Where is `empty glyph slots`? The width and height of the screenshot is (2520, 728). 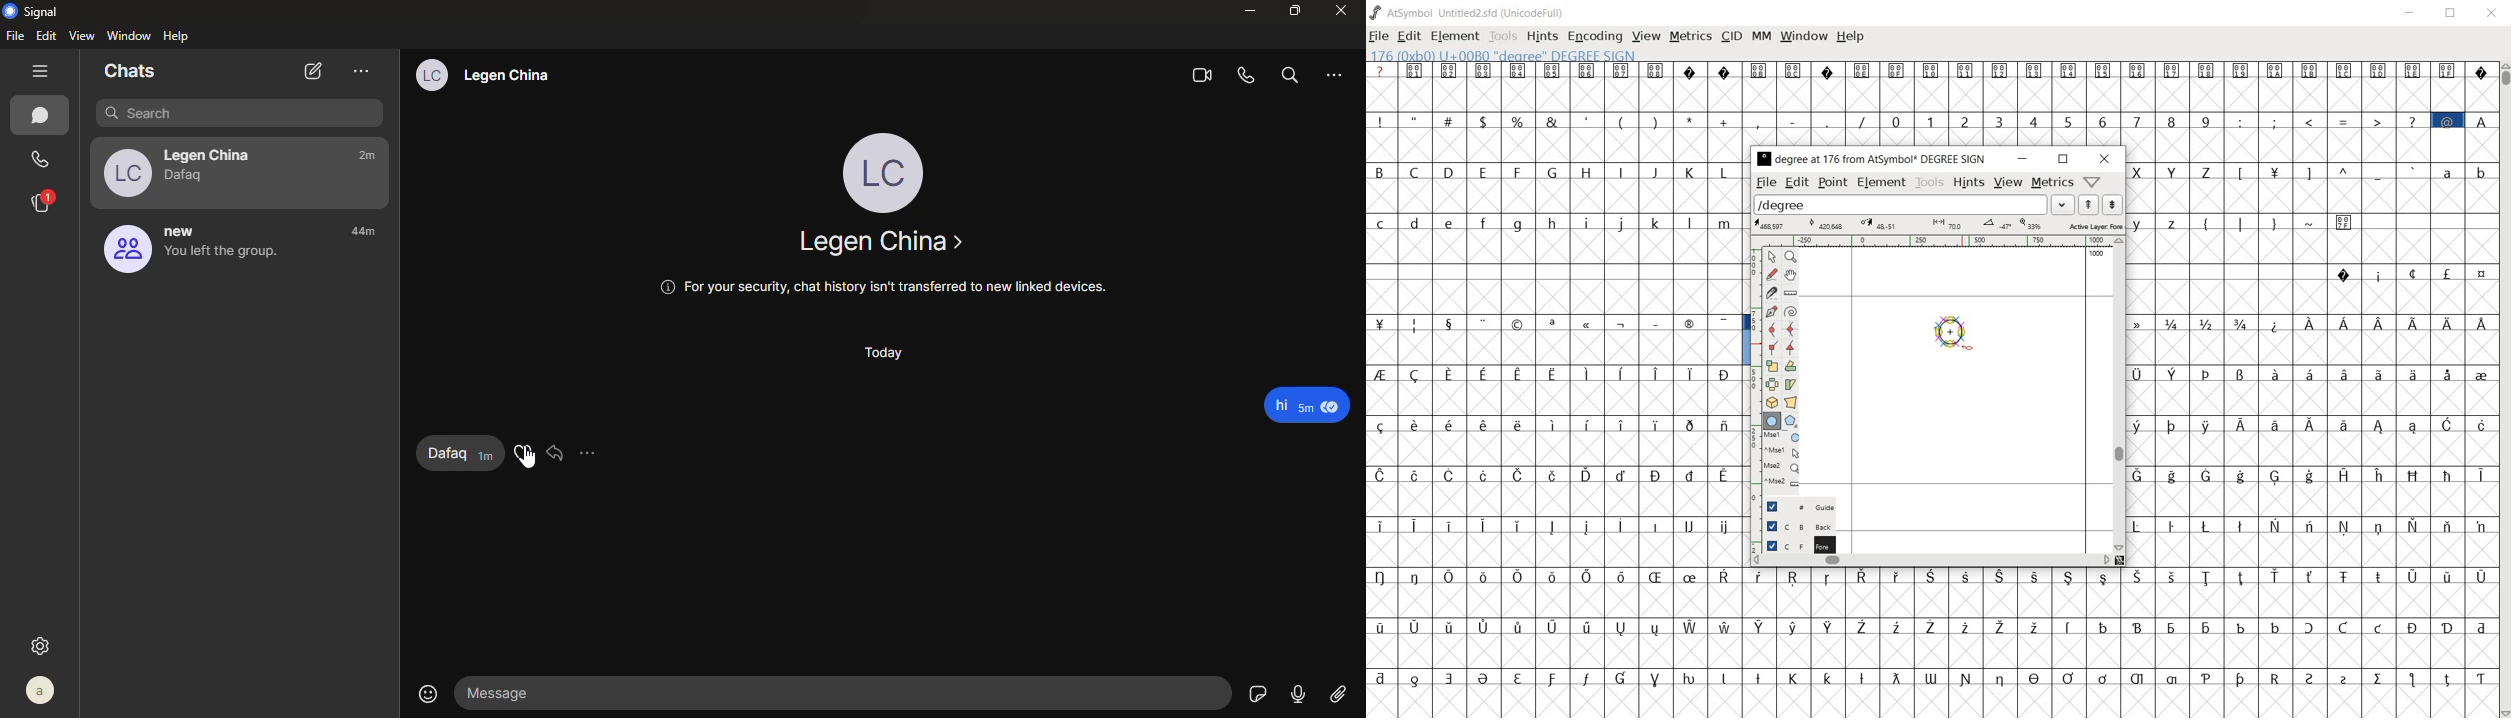 empty glyph slots is located at coordinates (1558, 449).